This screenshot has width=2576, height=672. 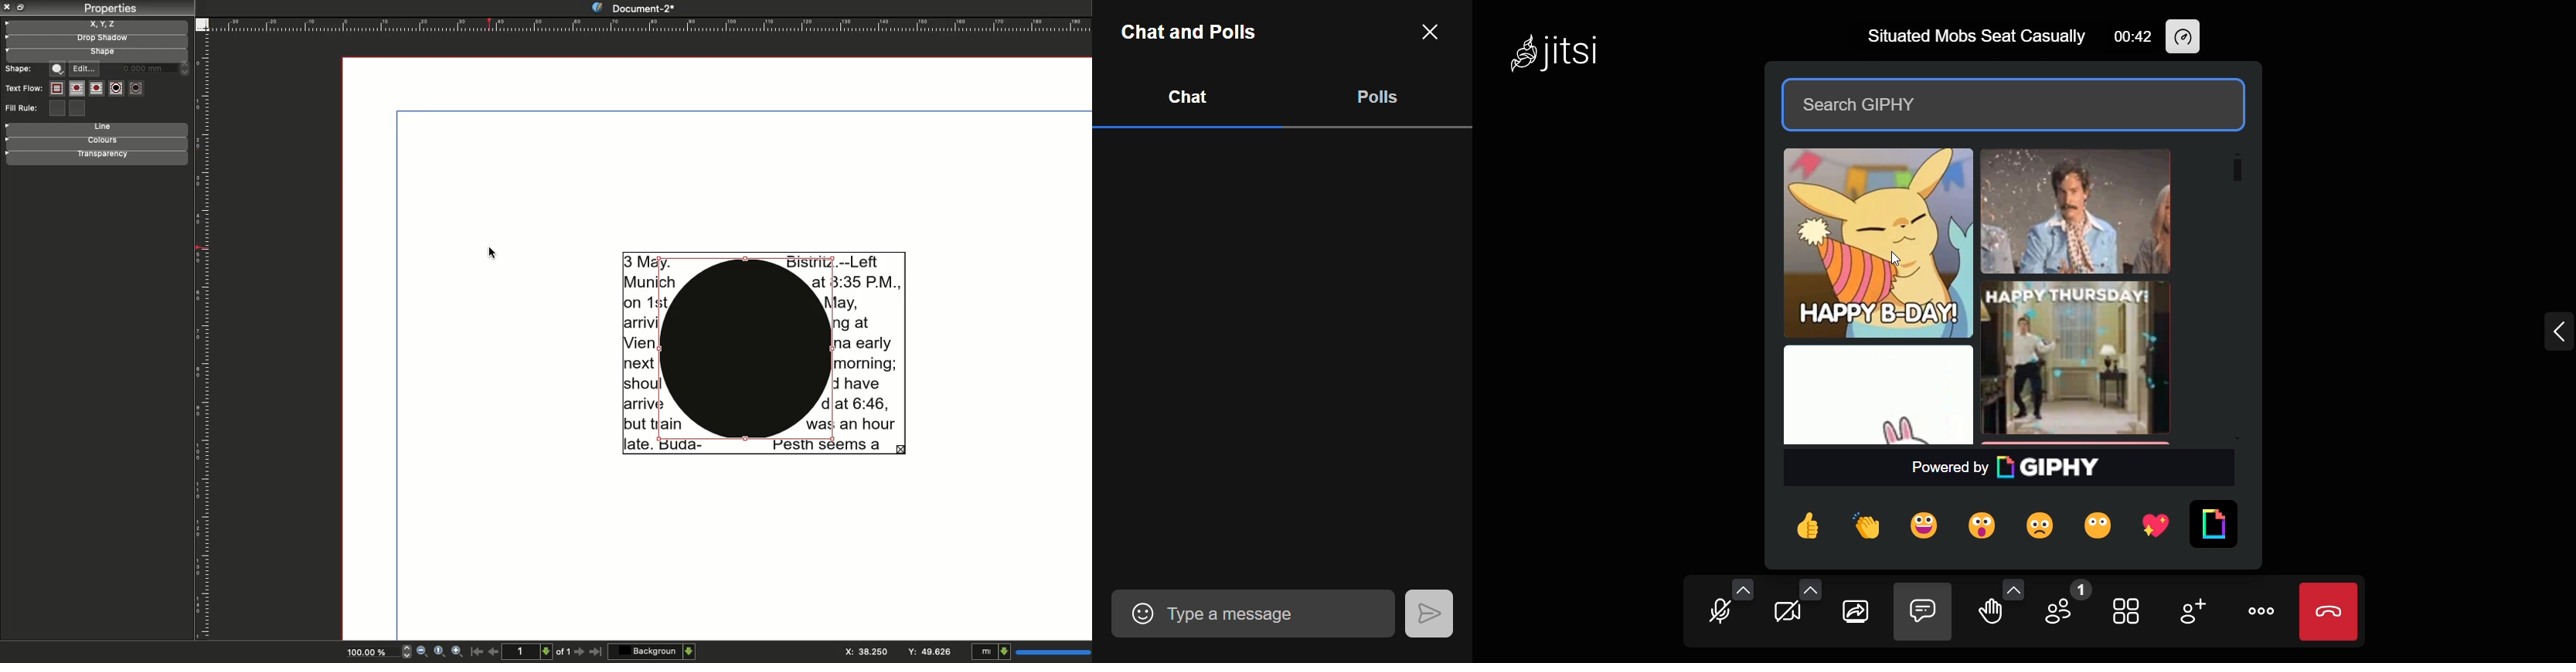 I want to click on Y: 87.481, so click(x=928, y=652).